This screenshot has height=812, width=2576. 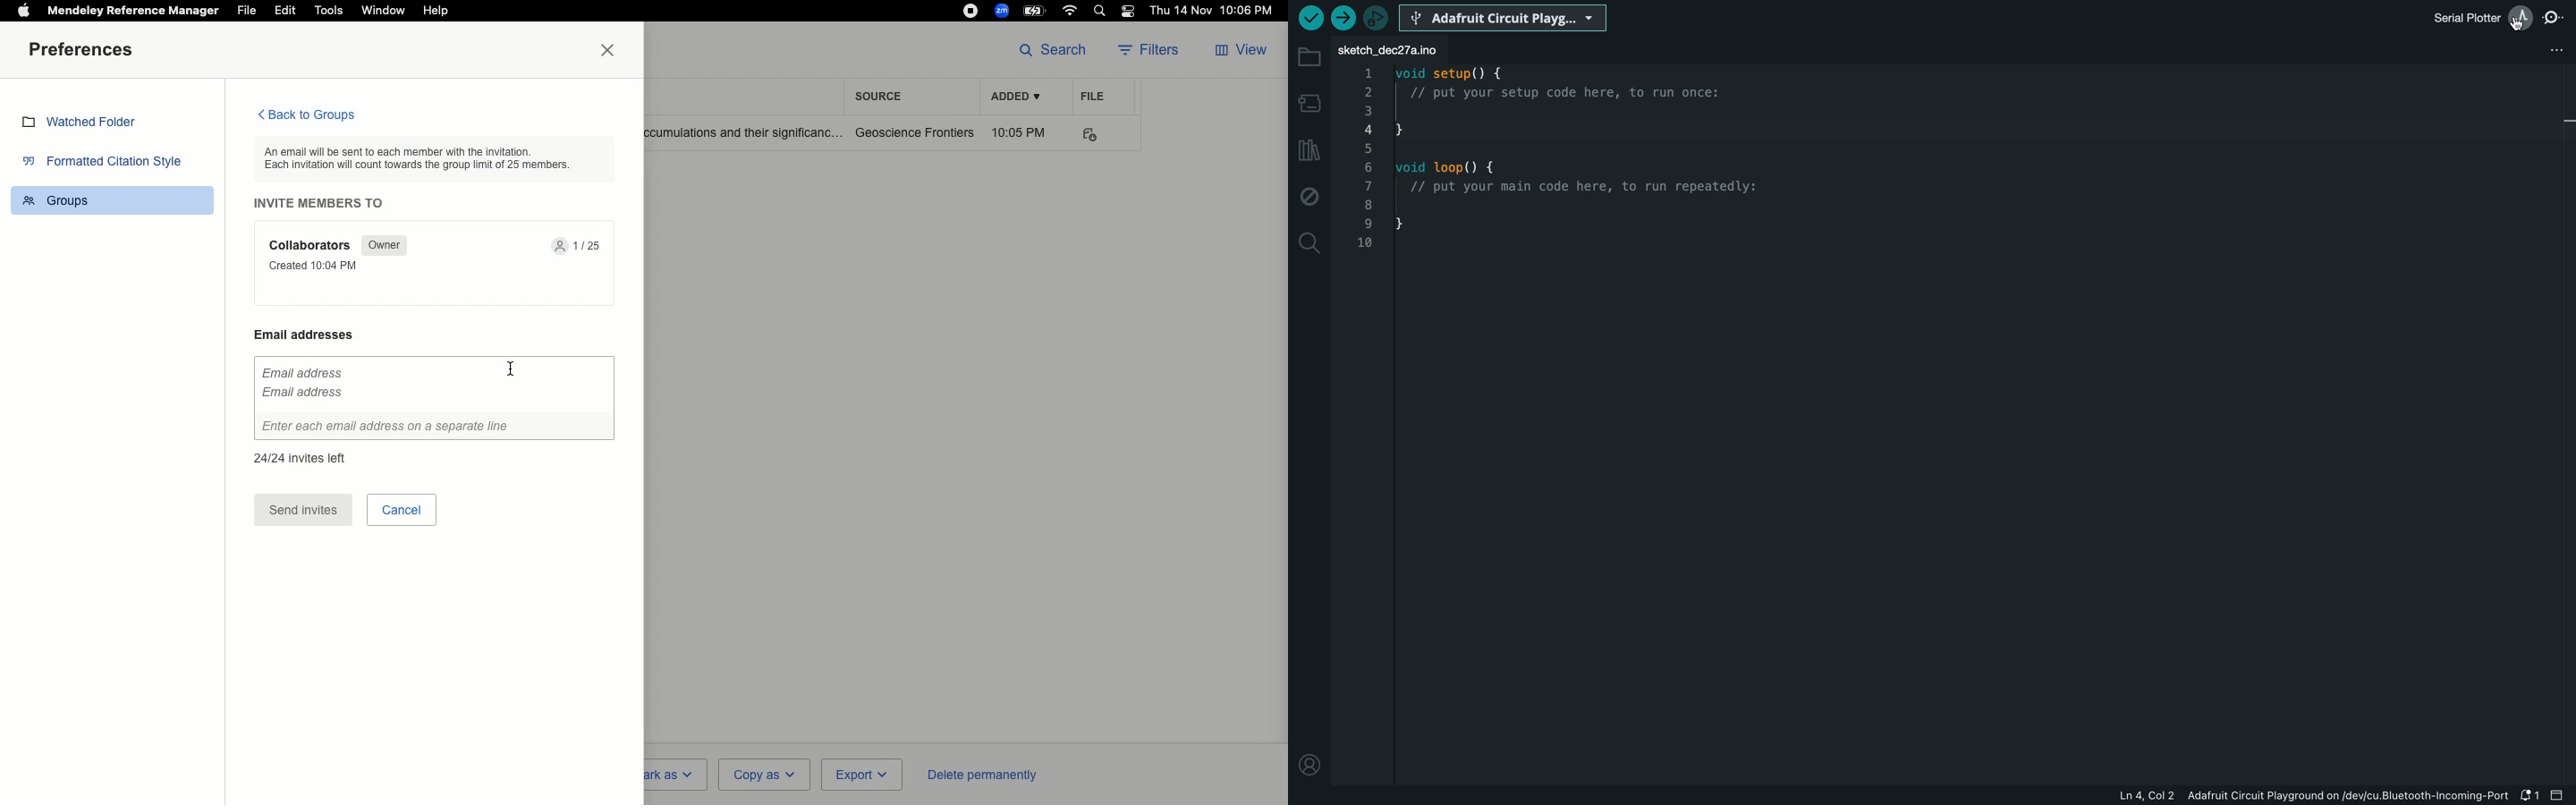 What do you see at coordinates (884, 96) in the screenshot?
I see `Source` at bounding box center [884, 96].